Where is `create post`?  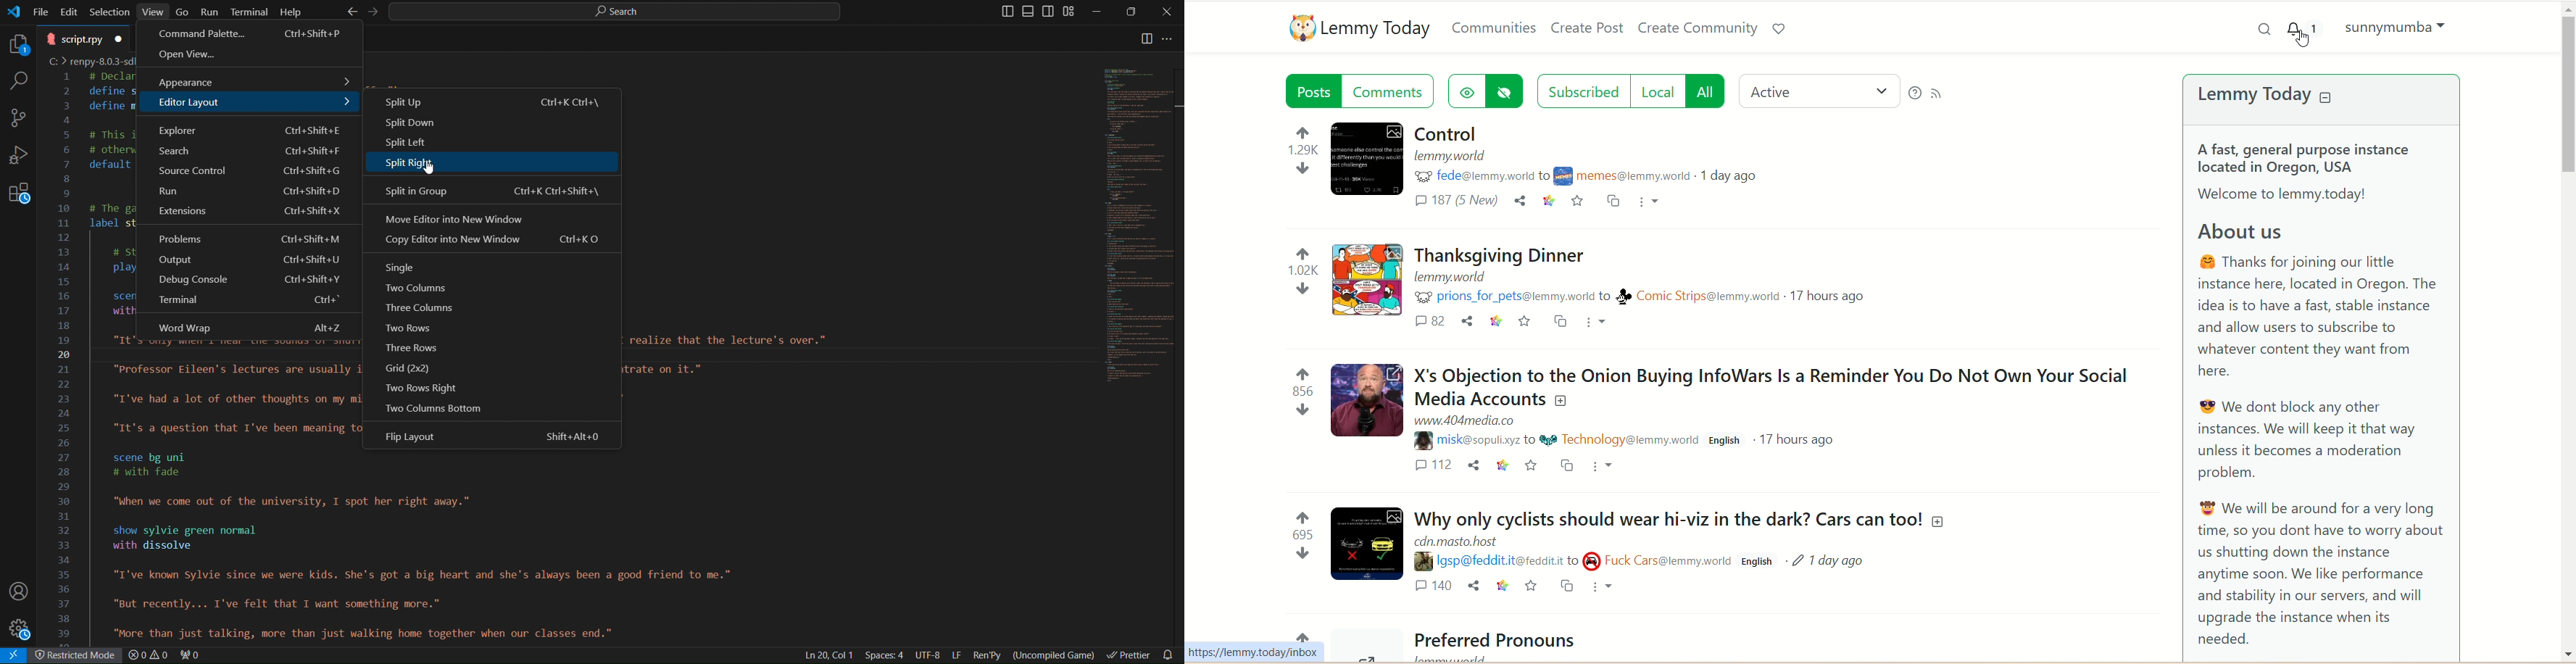
create post is located at coordinates (1587, 28).